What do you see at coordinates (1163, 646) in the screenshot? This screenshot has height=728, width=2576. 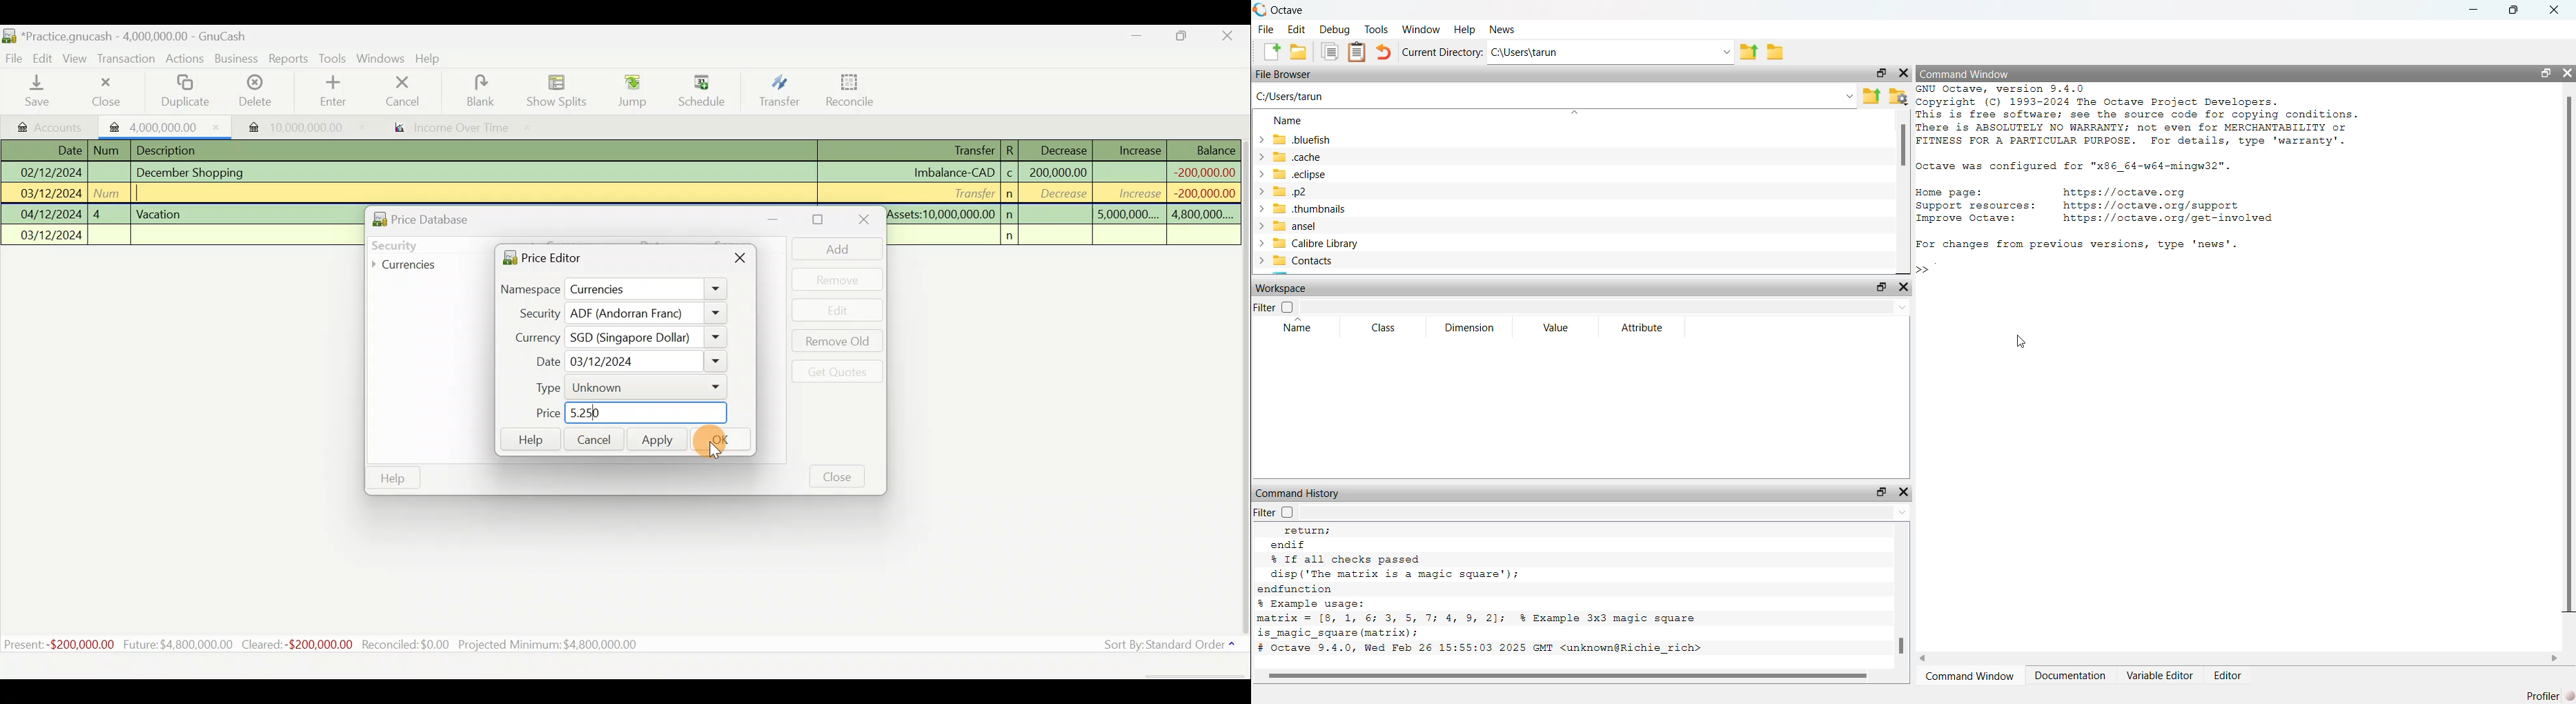 I see `Sort by` at bounding box center [1163, 646].